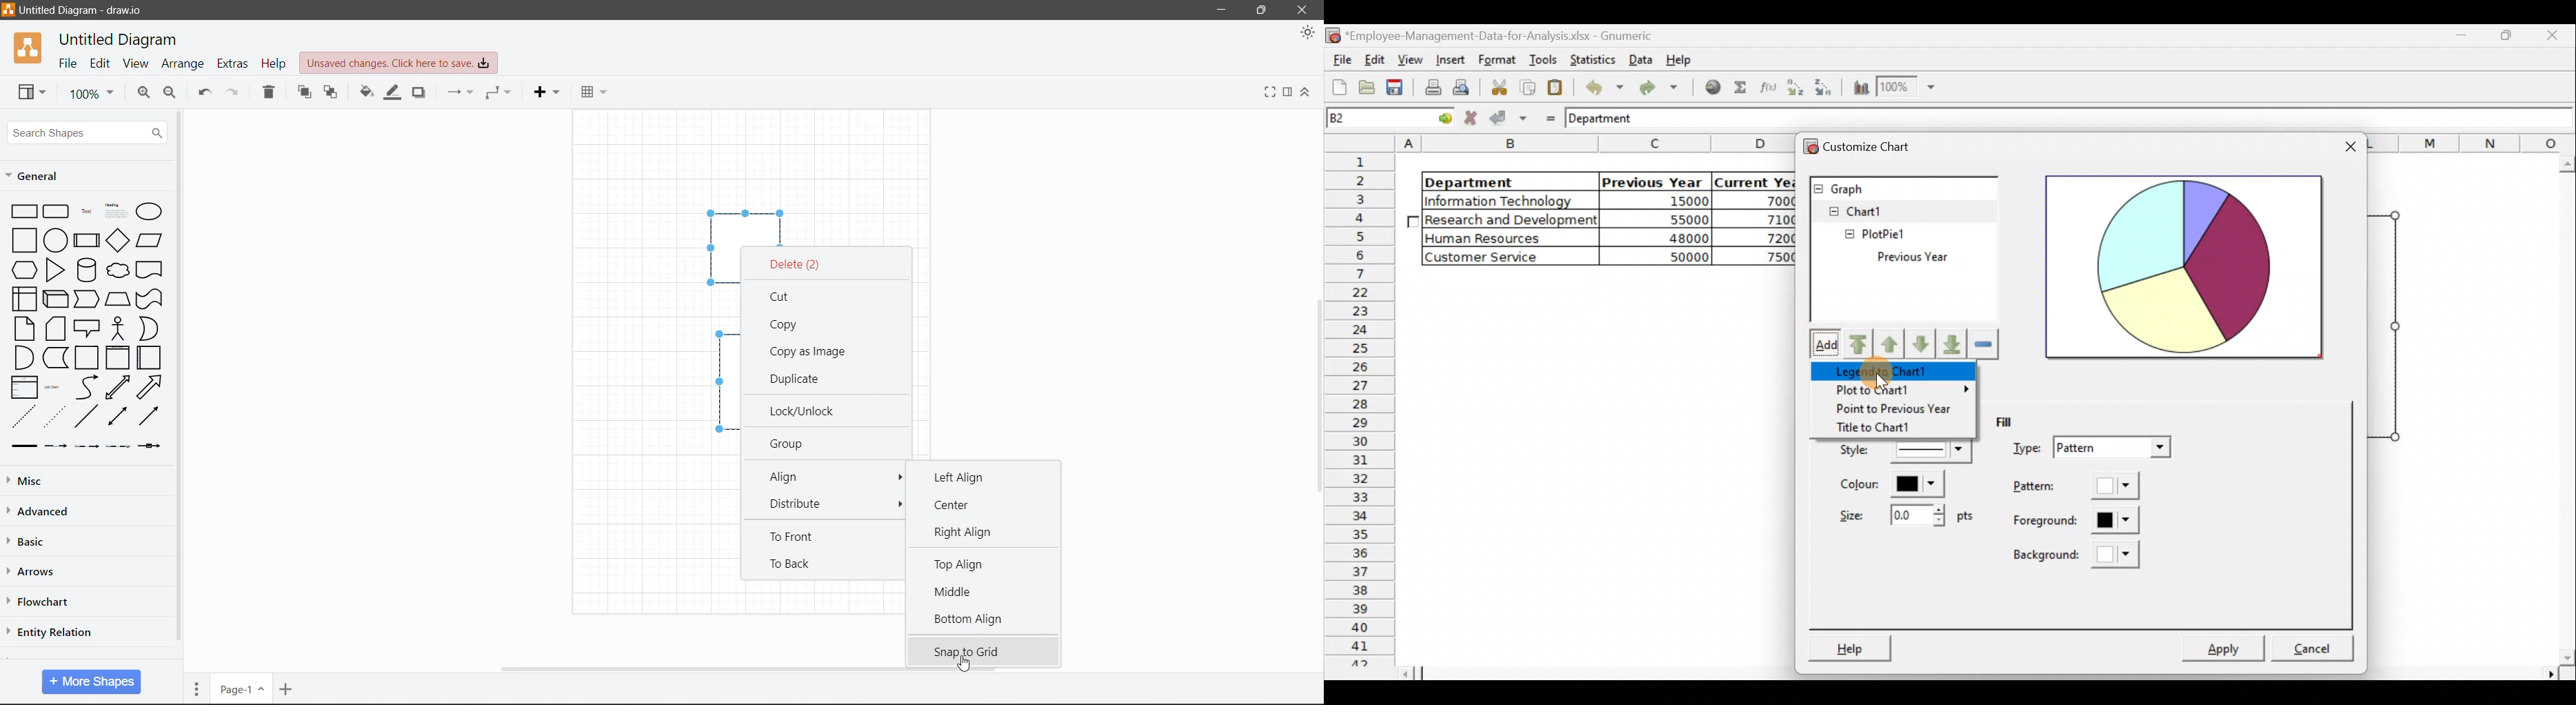 The height and width of the screenshot is (728, 2576). What do you see at coordinates (91, 682) in the screenshot?
I see `More Shapes` at bounding box center [91, 682].